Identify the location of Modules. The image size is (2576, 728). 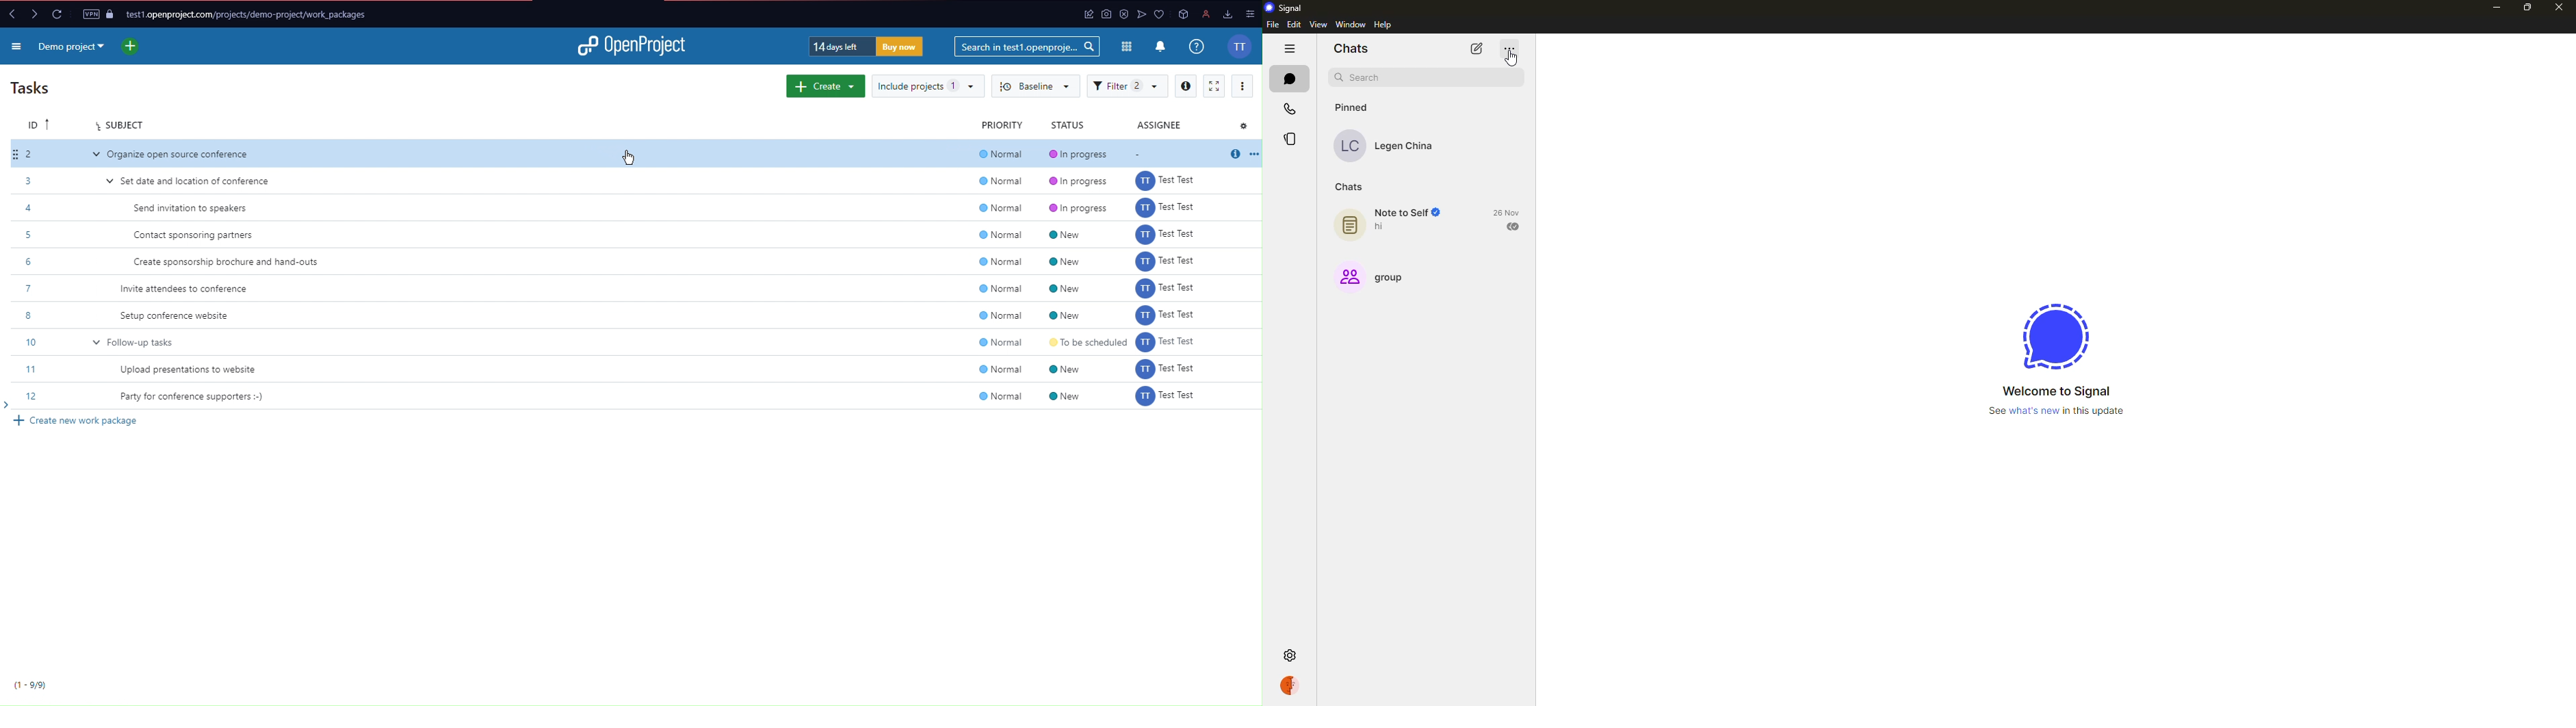
(1127, 48).